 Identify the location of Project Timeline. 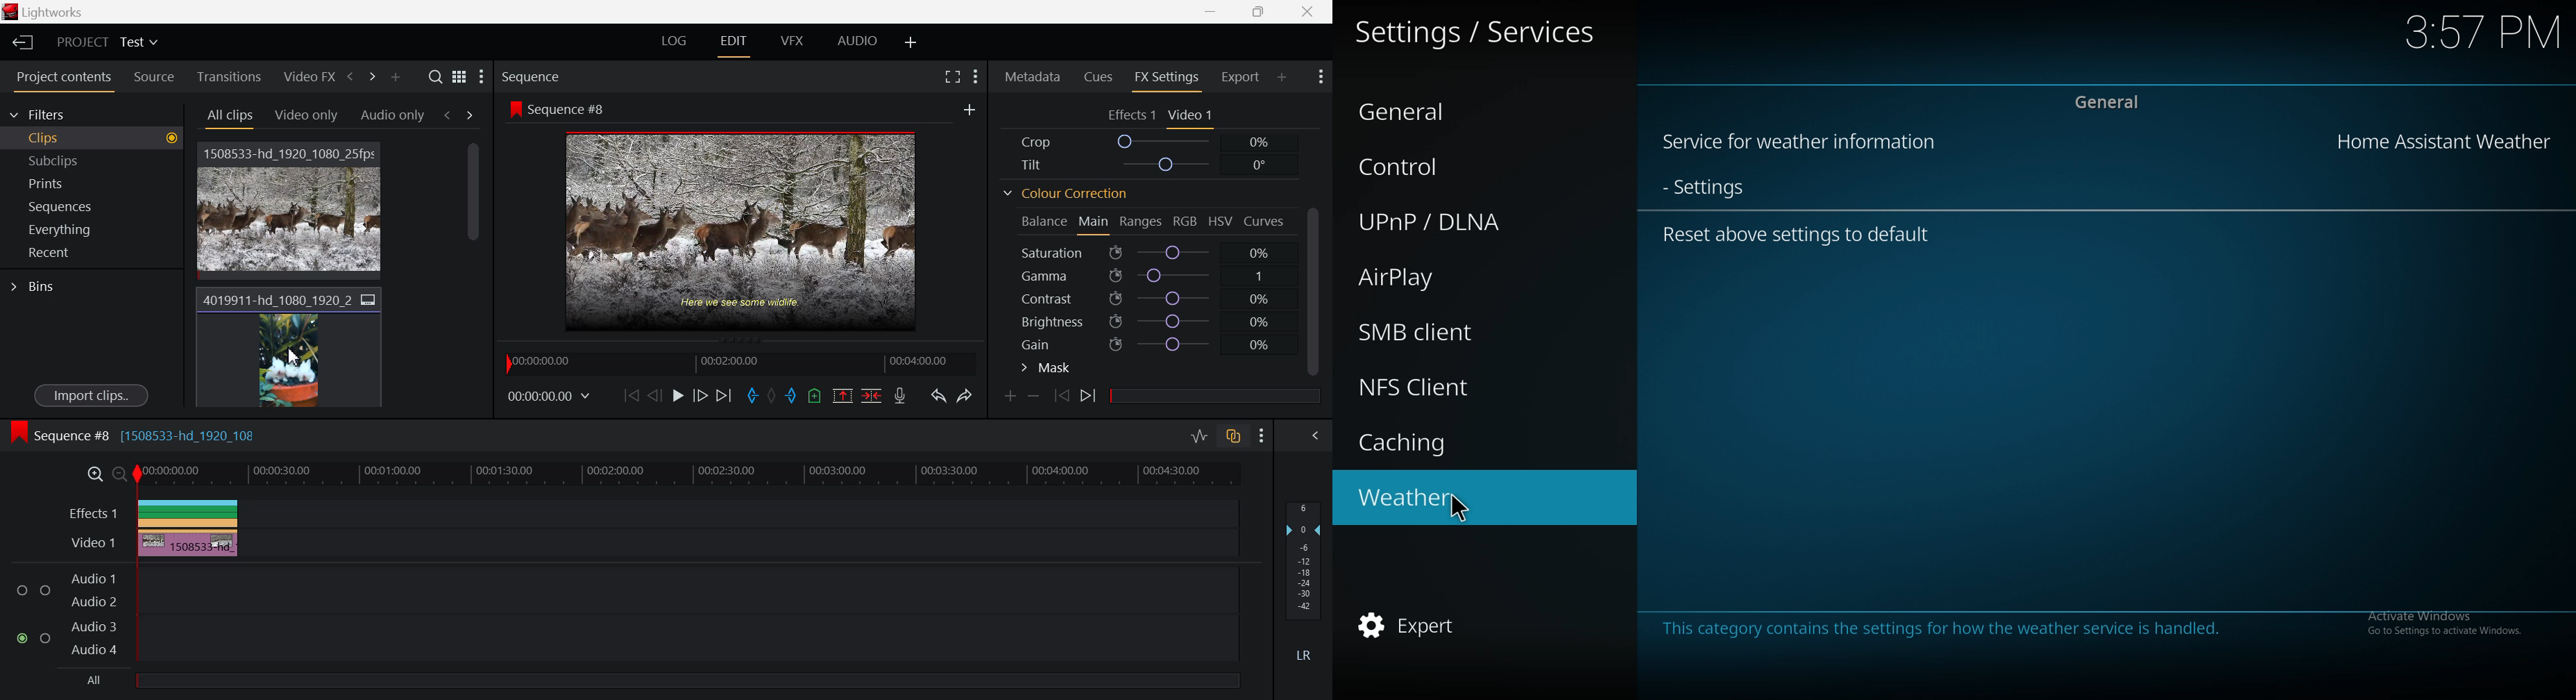
(690, 476).